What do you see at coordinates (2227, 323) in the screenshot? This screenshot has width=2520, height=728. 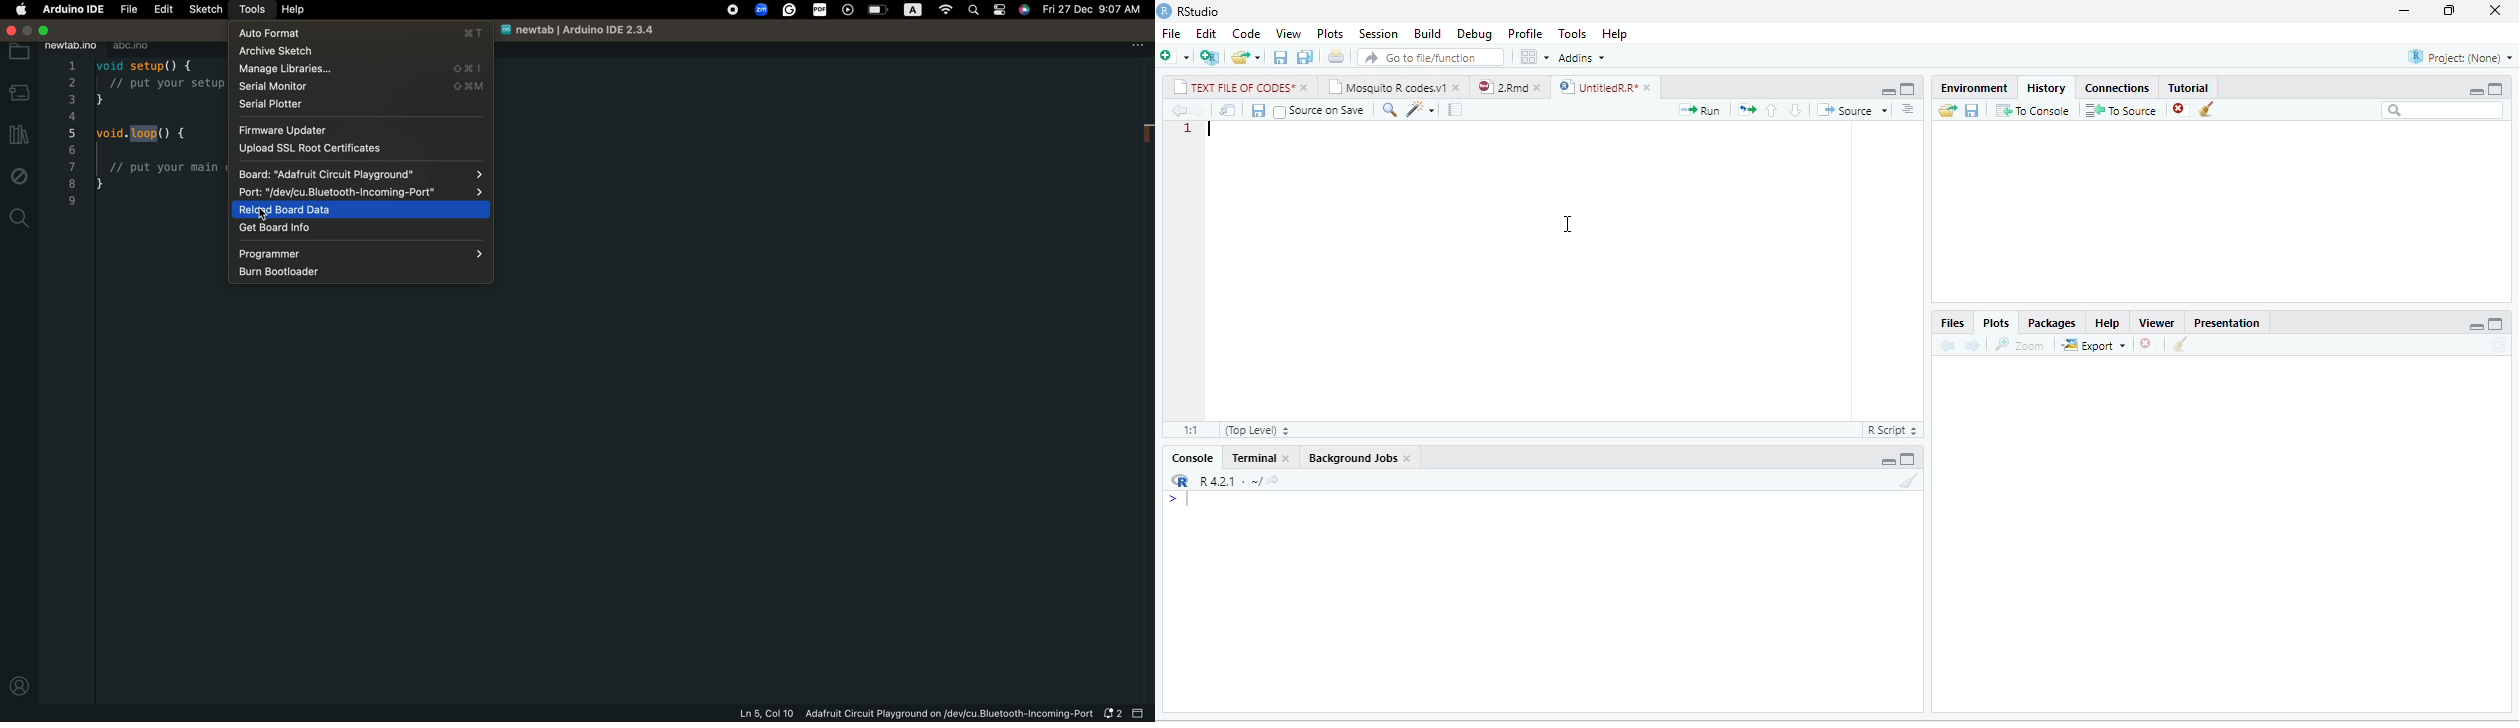 I see `Presentation` at bounding box center [2227, 323].